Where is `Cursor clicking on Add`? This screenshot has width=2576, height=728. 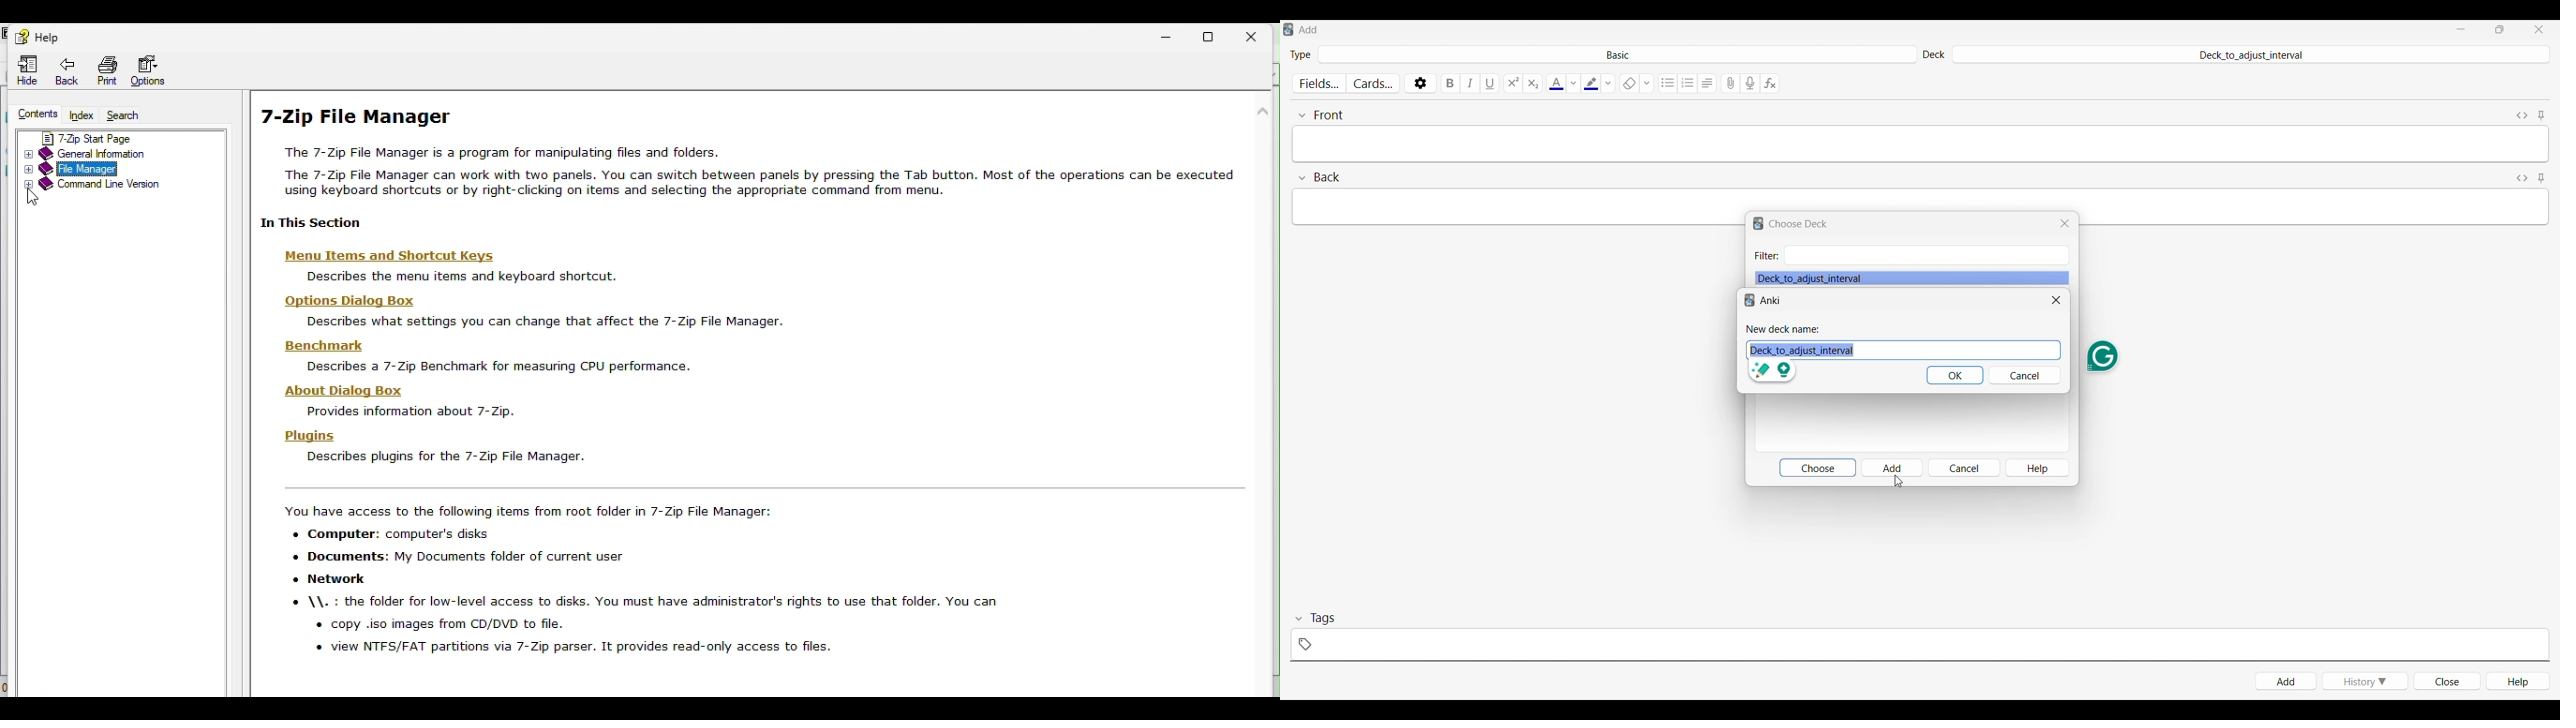
Cursor clicking on Add is located at coordinates (1897, 483).